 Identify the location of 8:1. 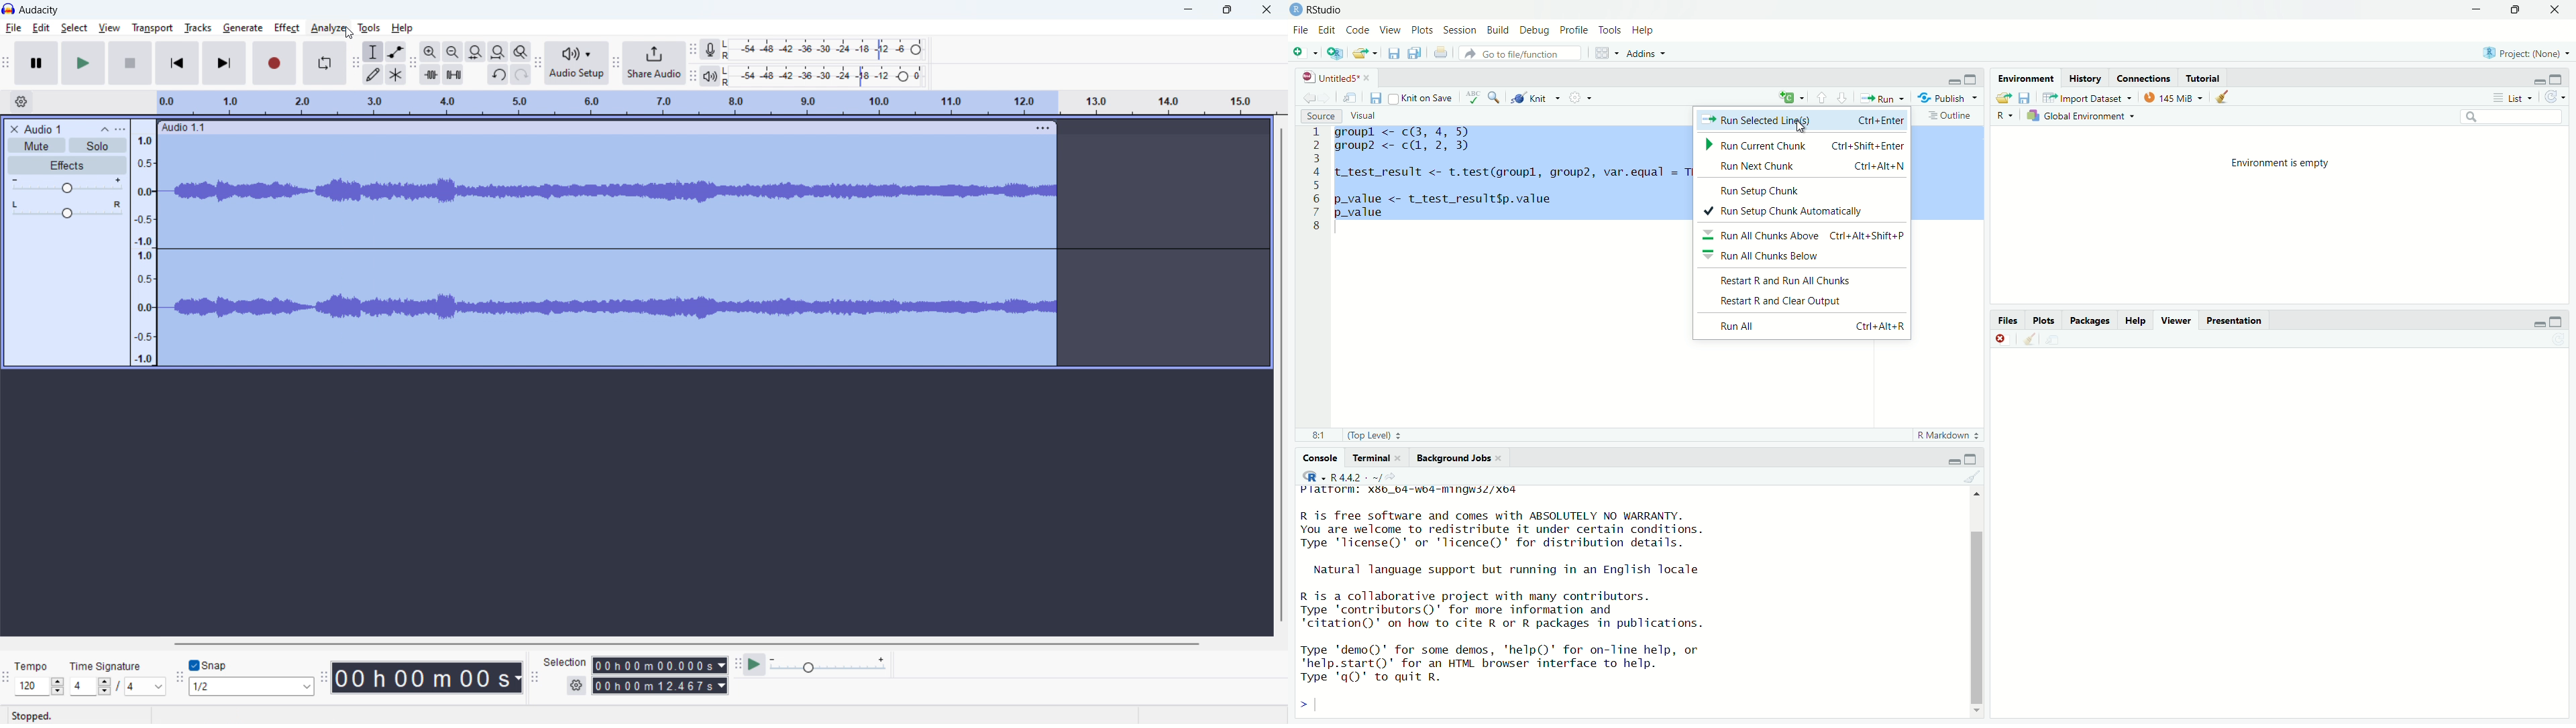
(1315, 435).